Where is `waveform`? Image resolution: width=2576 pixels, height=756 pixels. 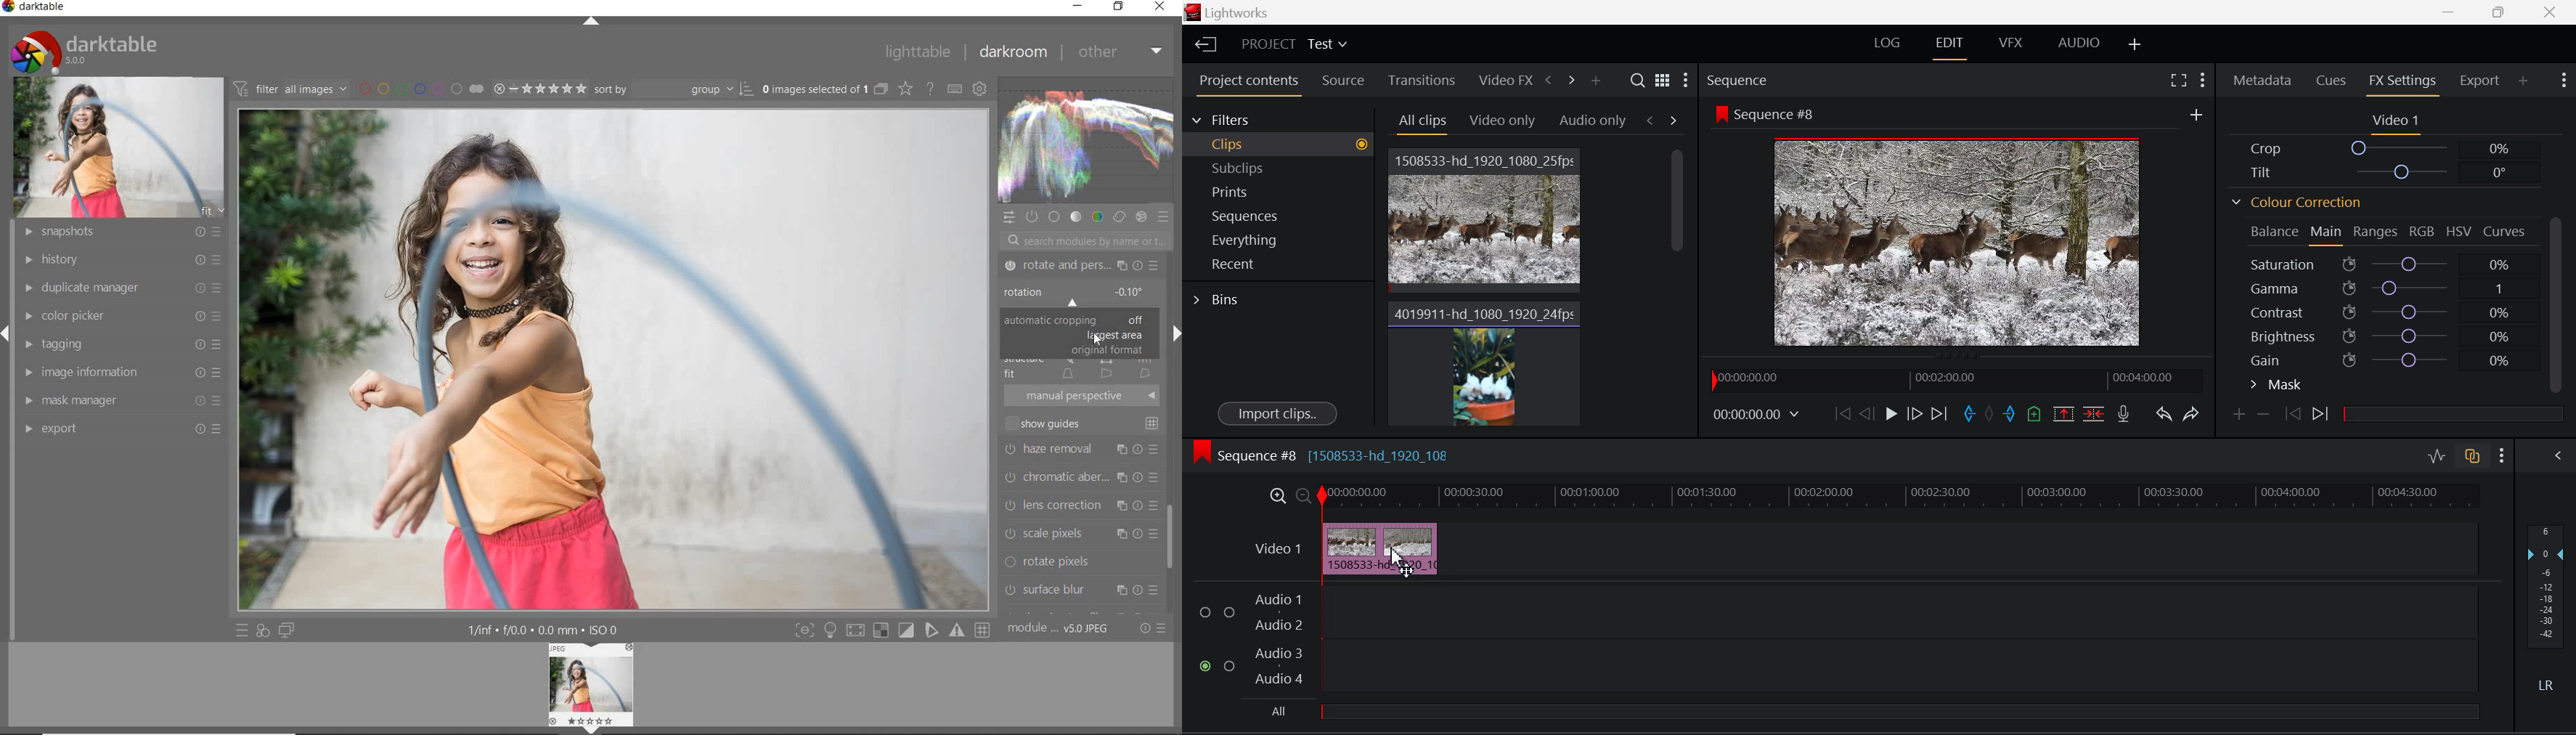
waveform is located at coordinates (1085, 140).